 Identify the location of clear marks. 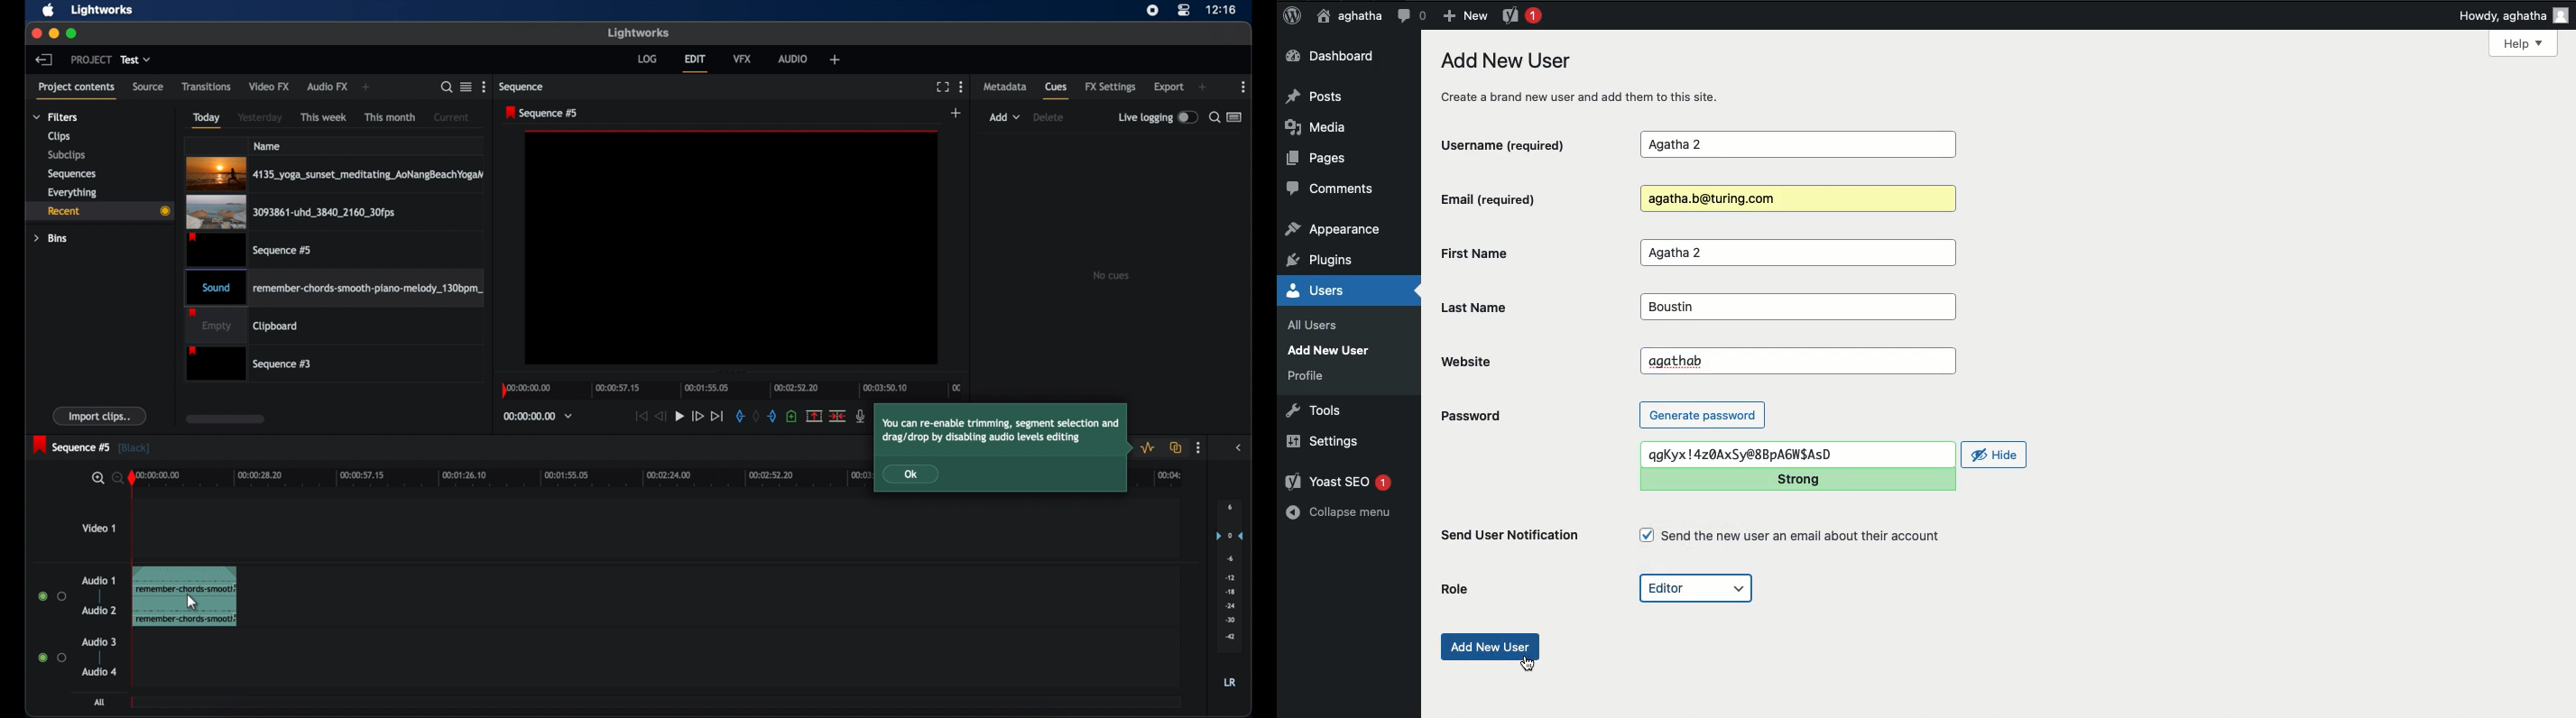
(755, 417).